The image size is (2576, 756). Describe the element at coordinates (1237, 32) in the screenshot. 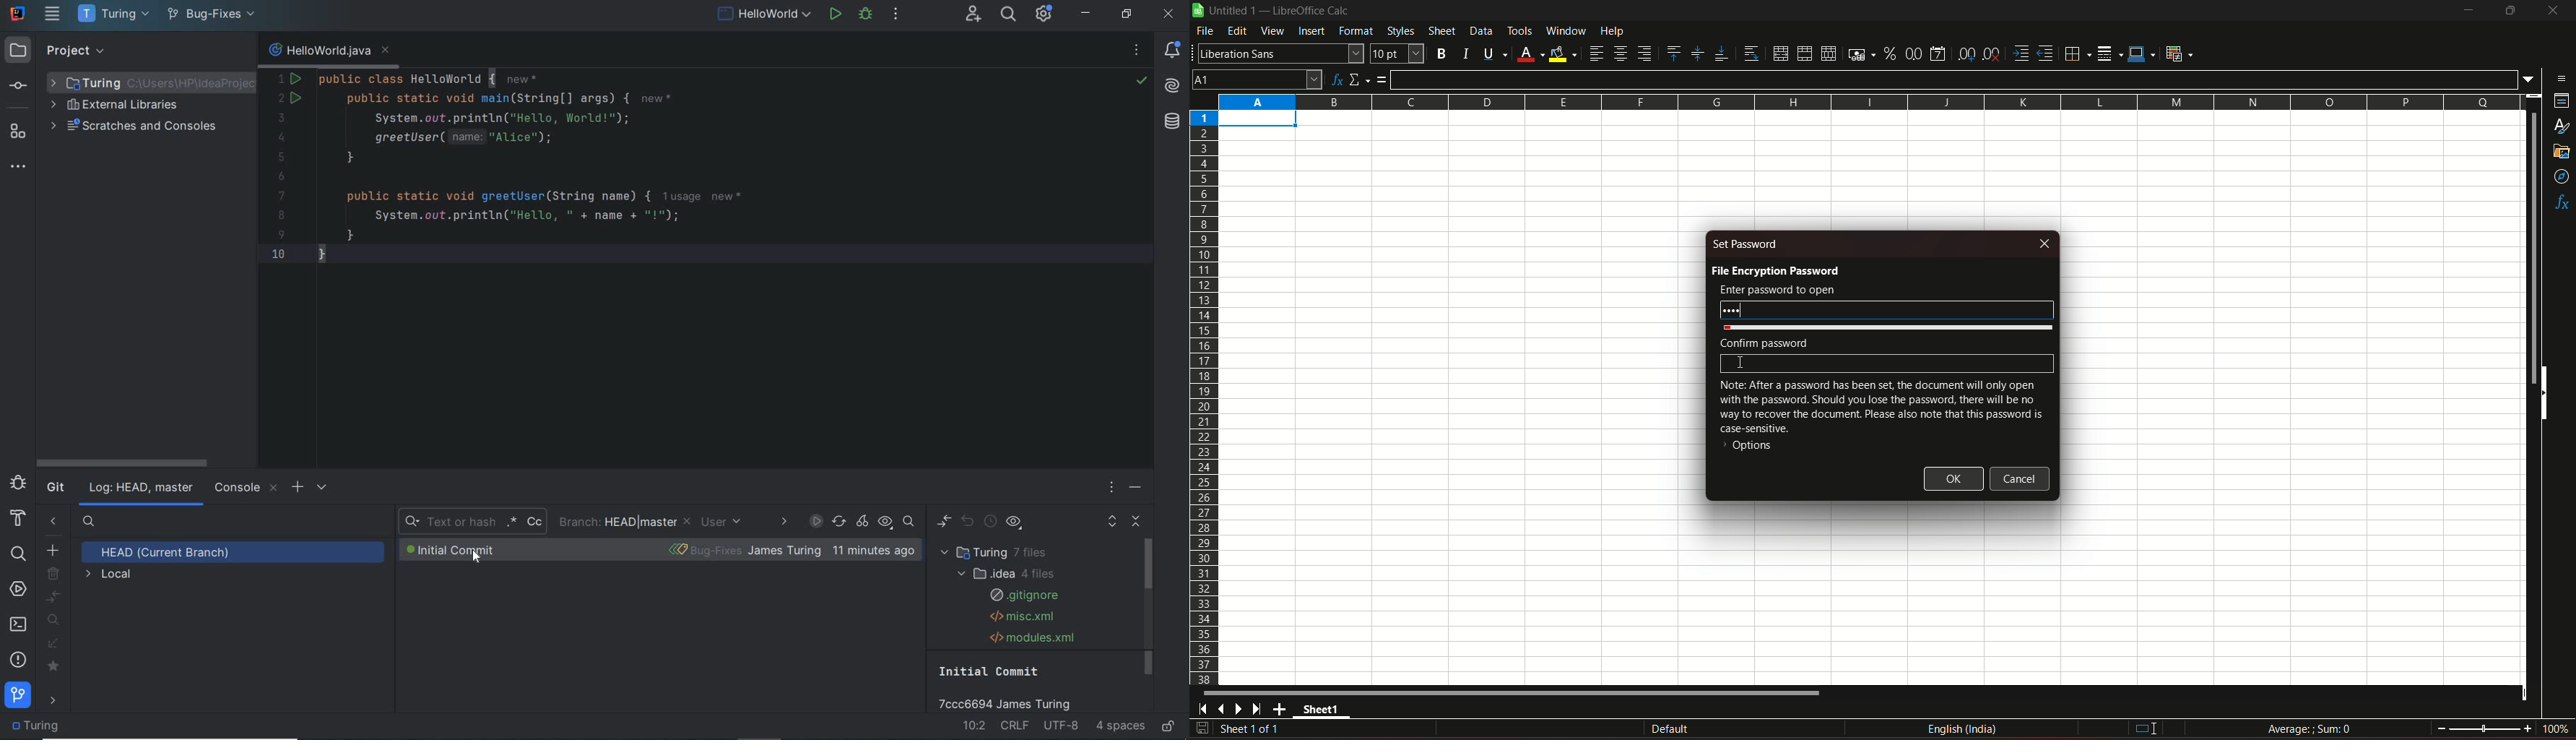

I see `edit` at that location.